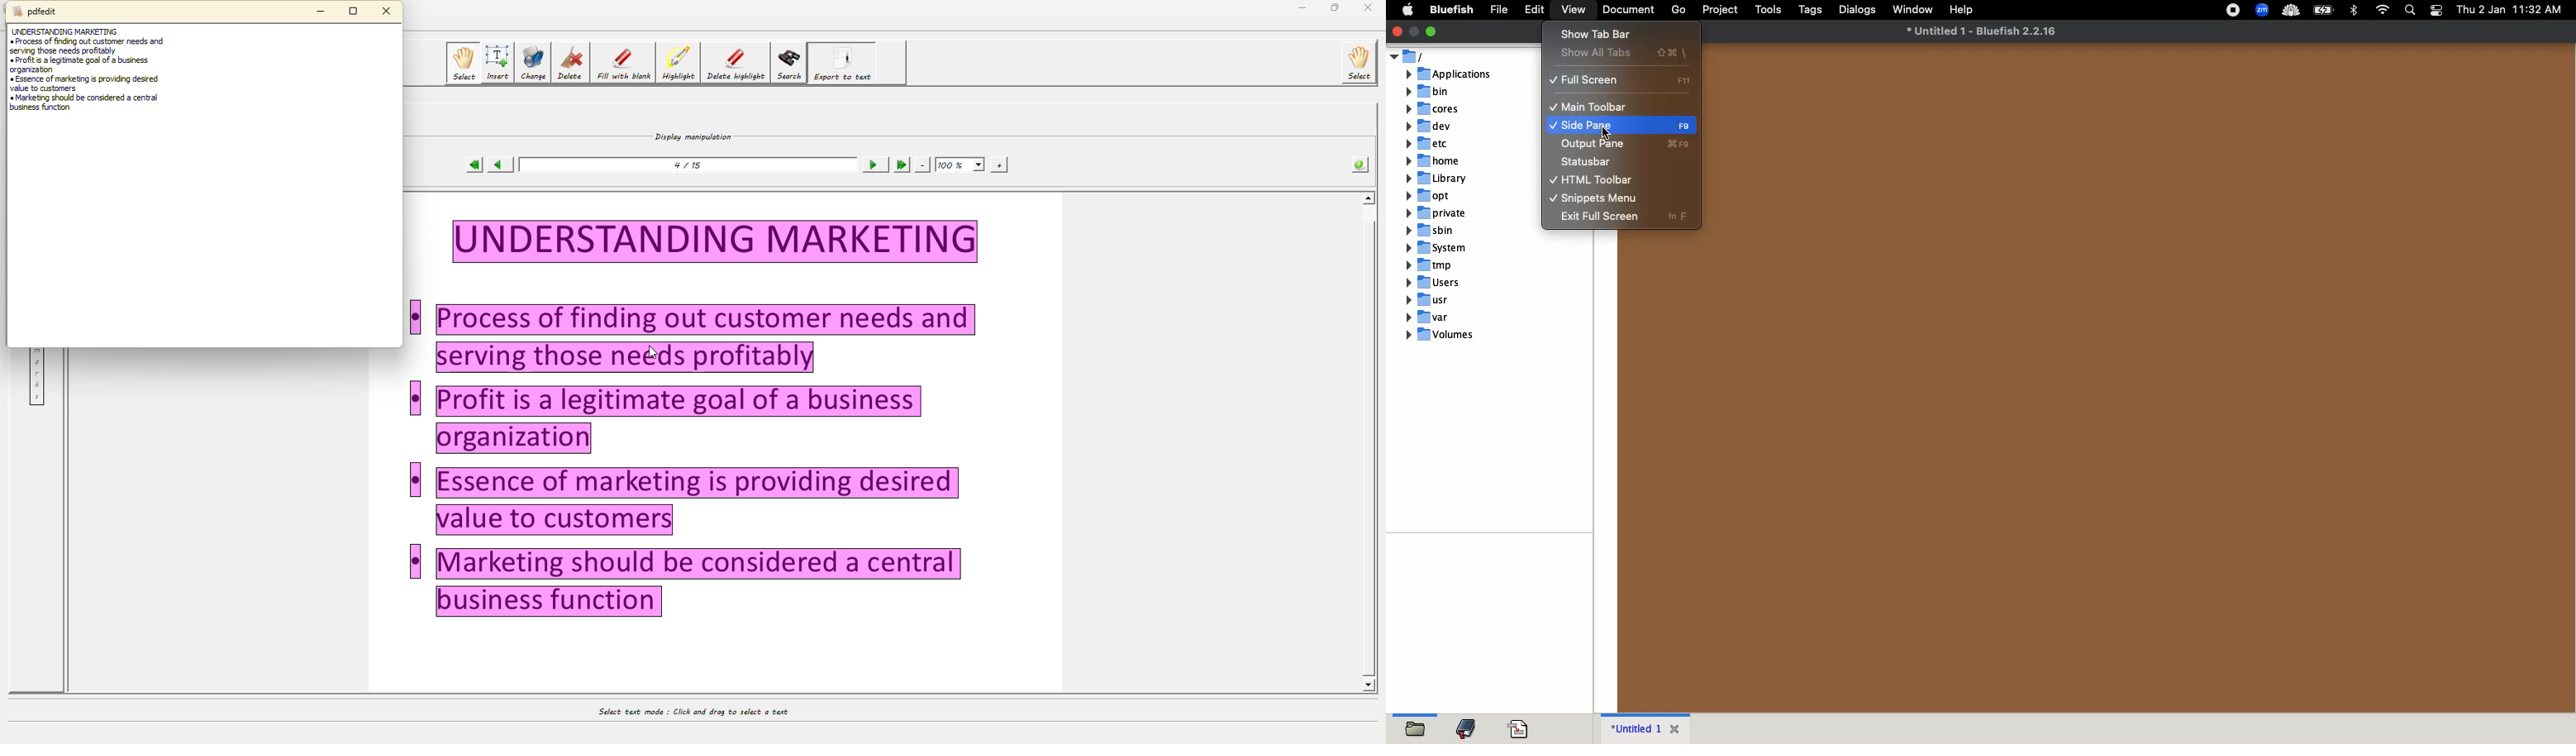 This screenshot has width=2576, height=756. I want to click on show tab bar, so click(1598, 34).